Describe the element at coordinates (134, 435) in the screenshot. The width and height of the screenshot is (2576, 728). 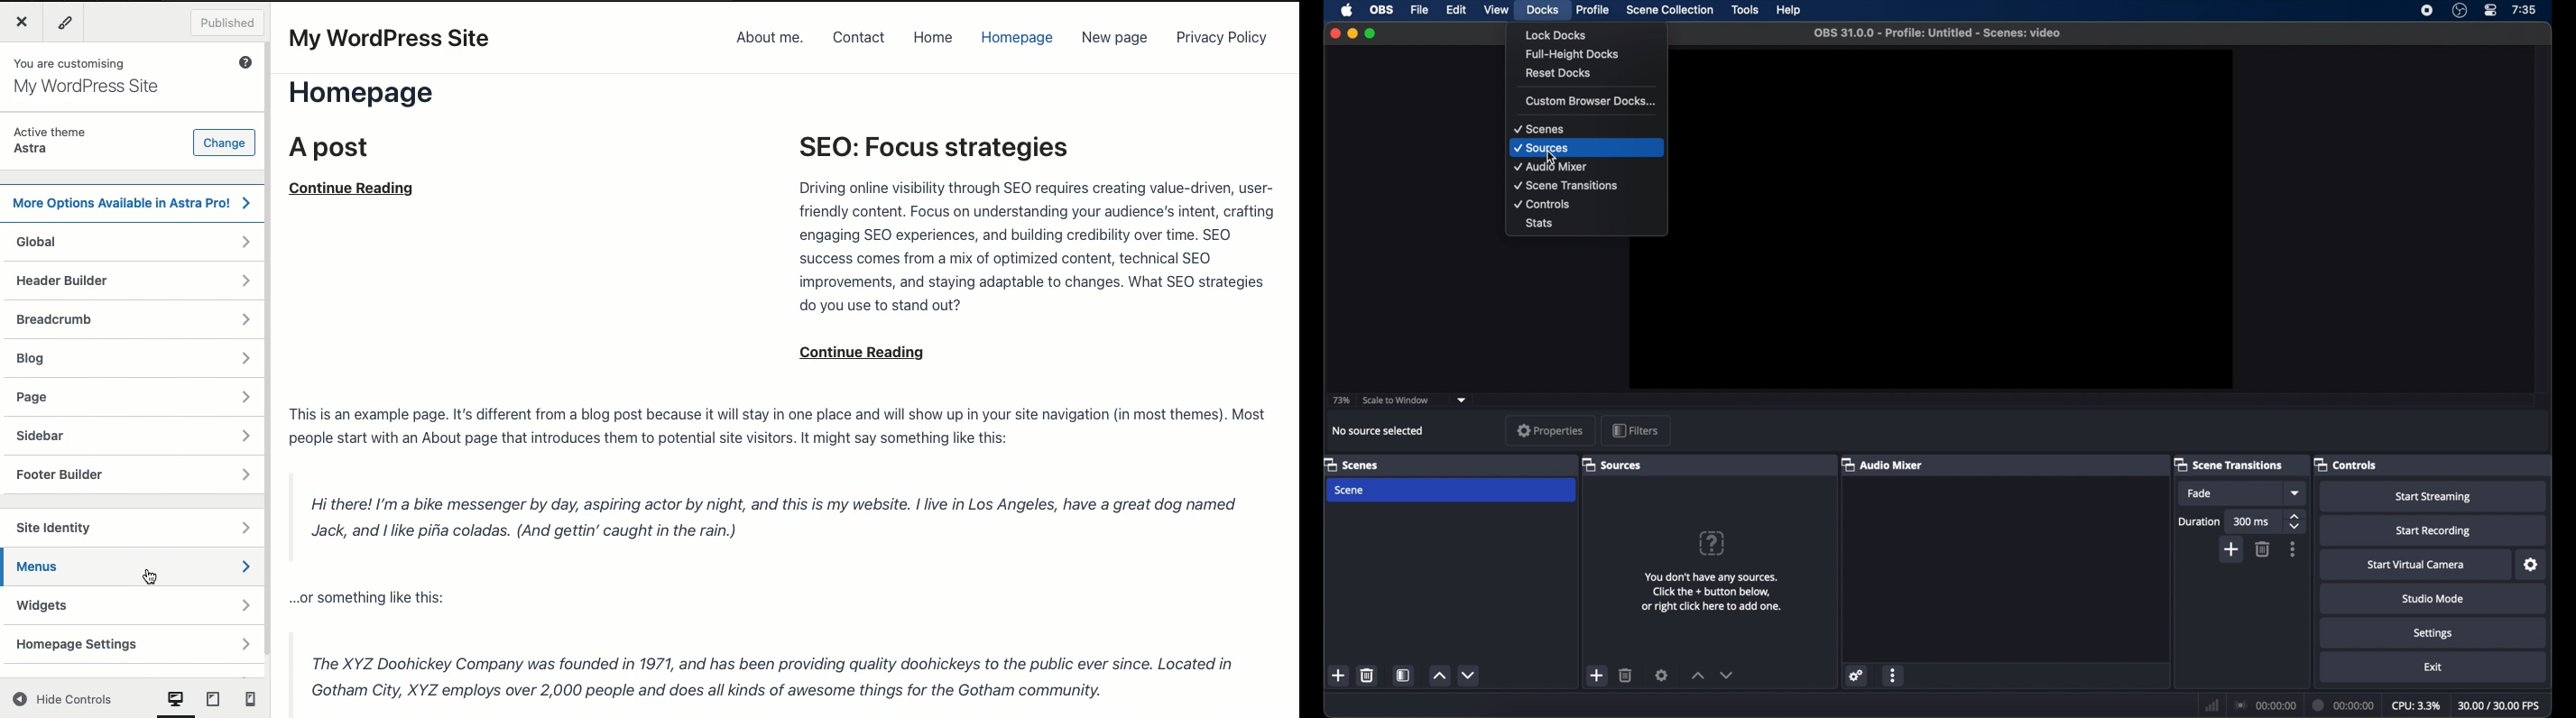
I see `Sidebar` at that location.